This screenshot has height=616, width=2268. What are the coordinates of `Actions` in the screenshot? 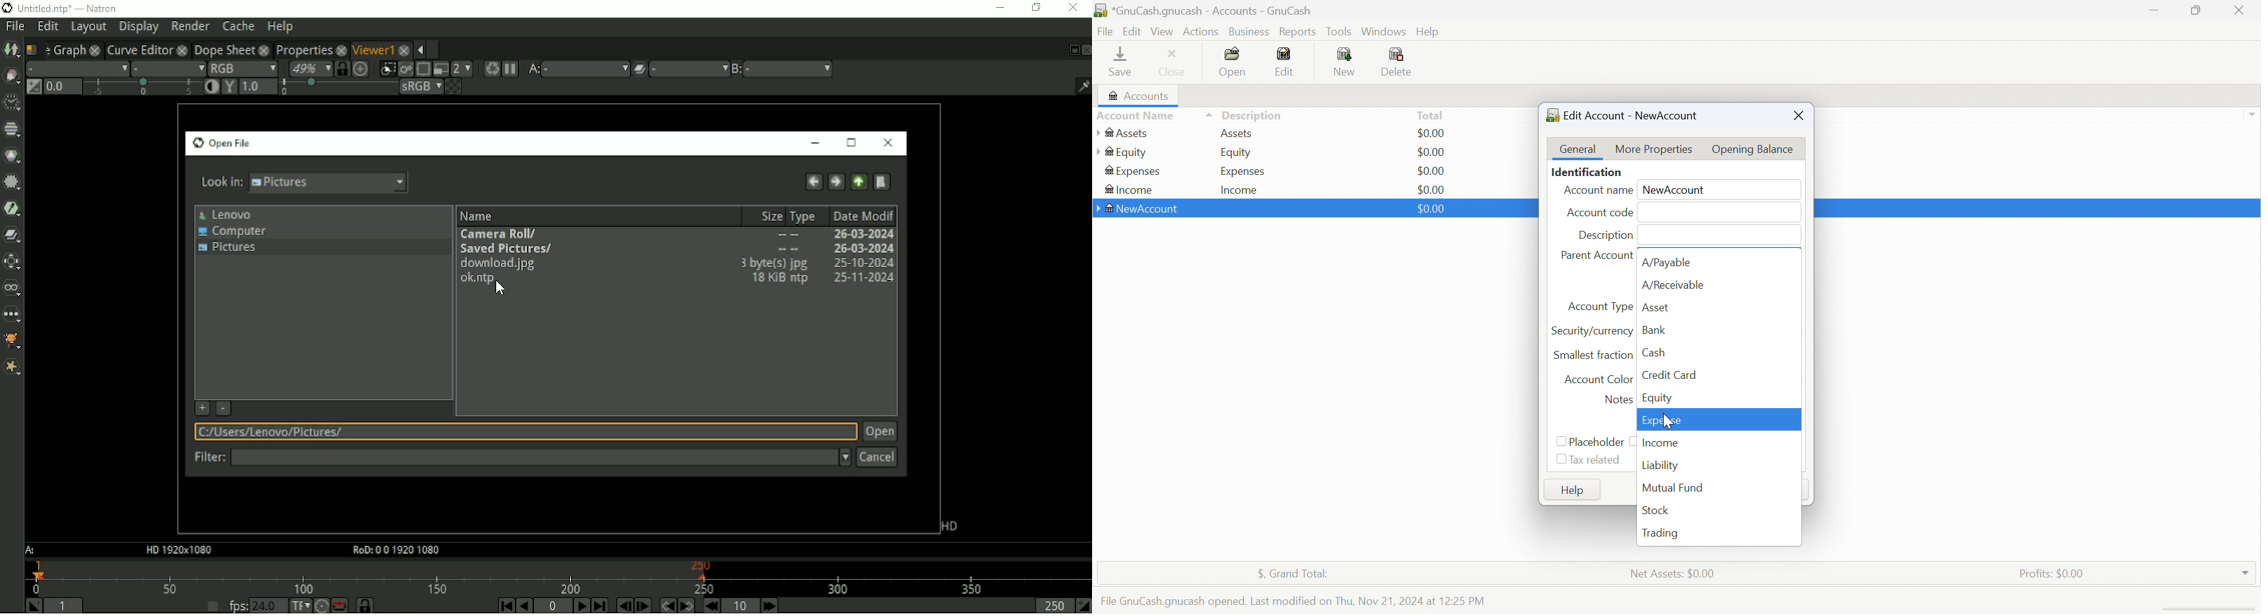 It's located at (1201, 32).